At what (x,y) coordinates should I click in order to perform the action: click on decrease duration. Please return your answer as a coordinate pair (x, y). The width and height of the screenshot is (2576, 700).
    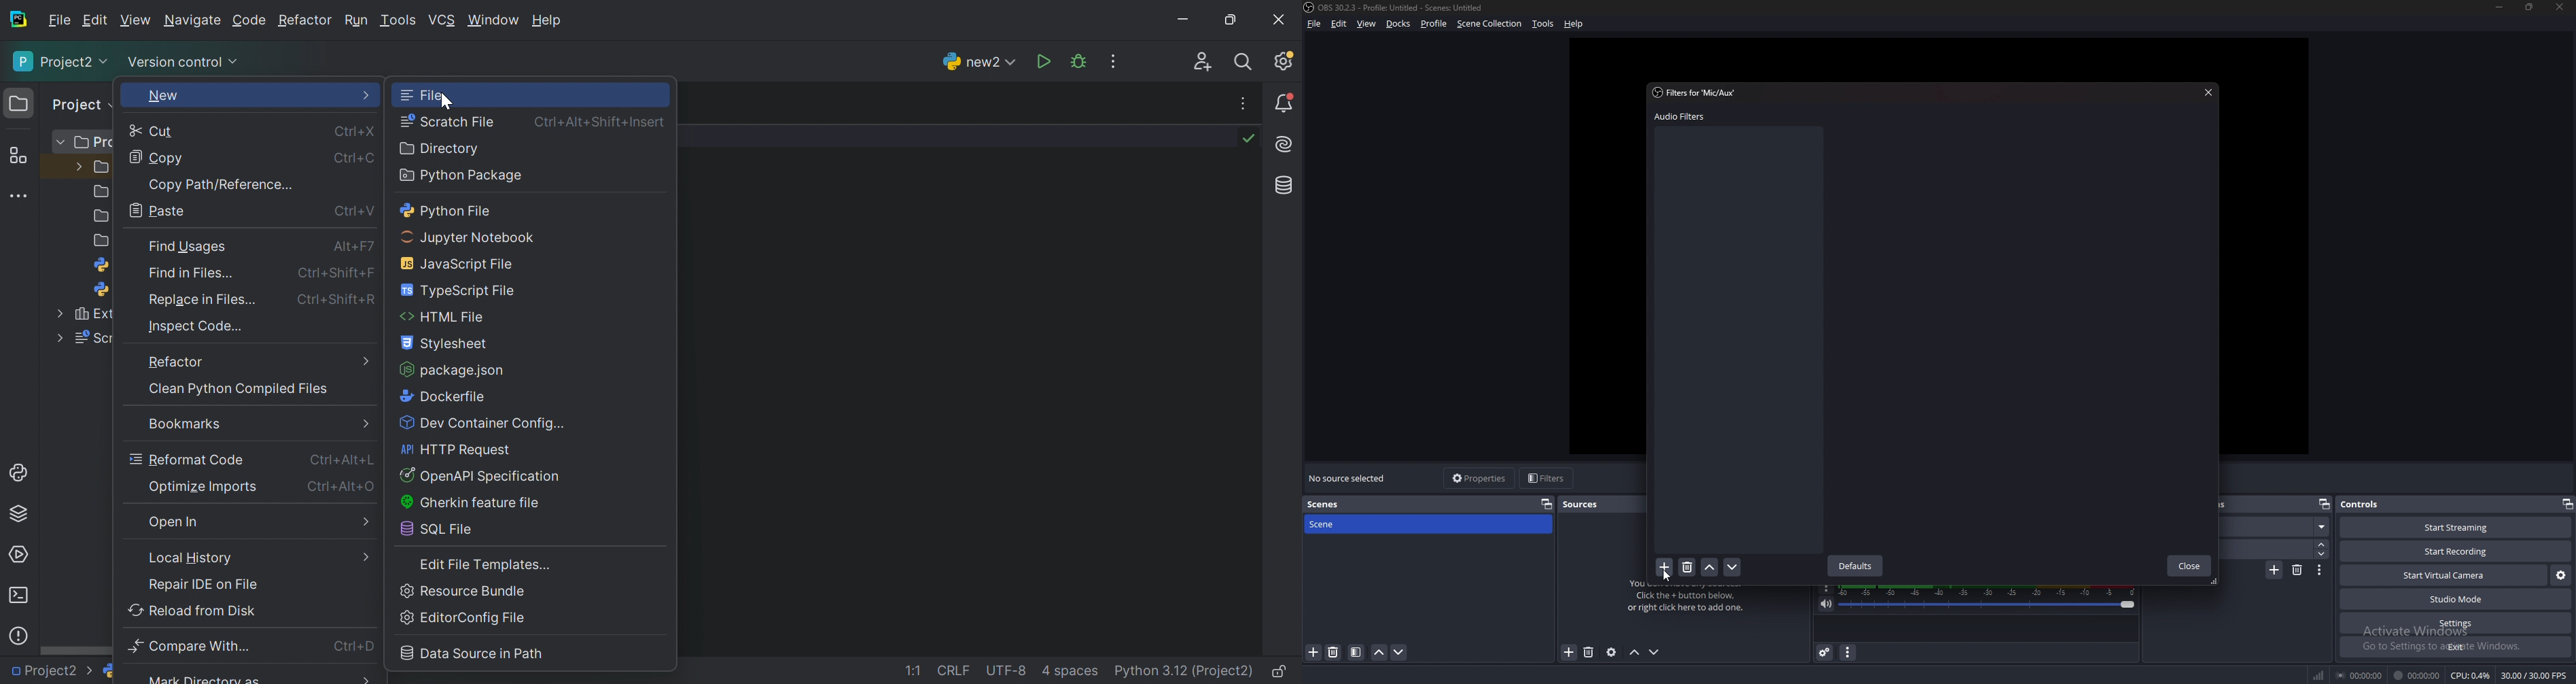
    Looking at the image, I should click on (2323, 555).